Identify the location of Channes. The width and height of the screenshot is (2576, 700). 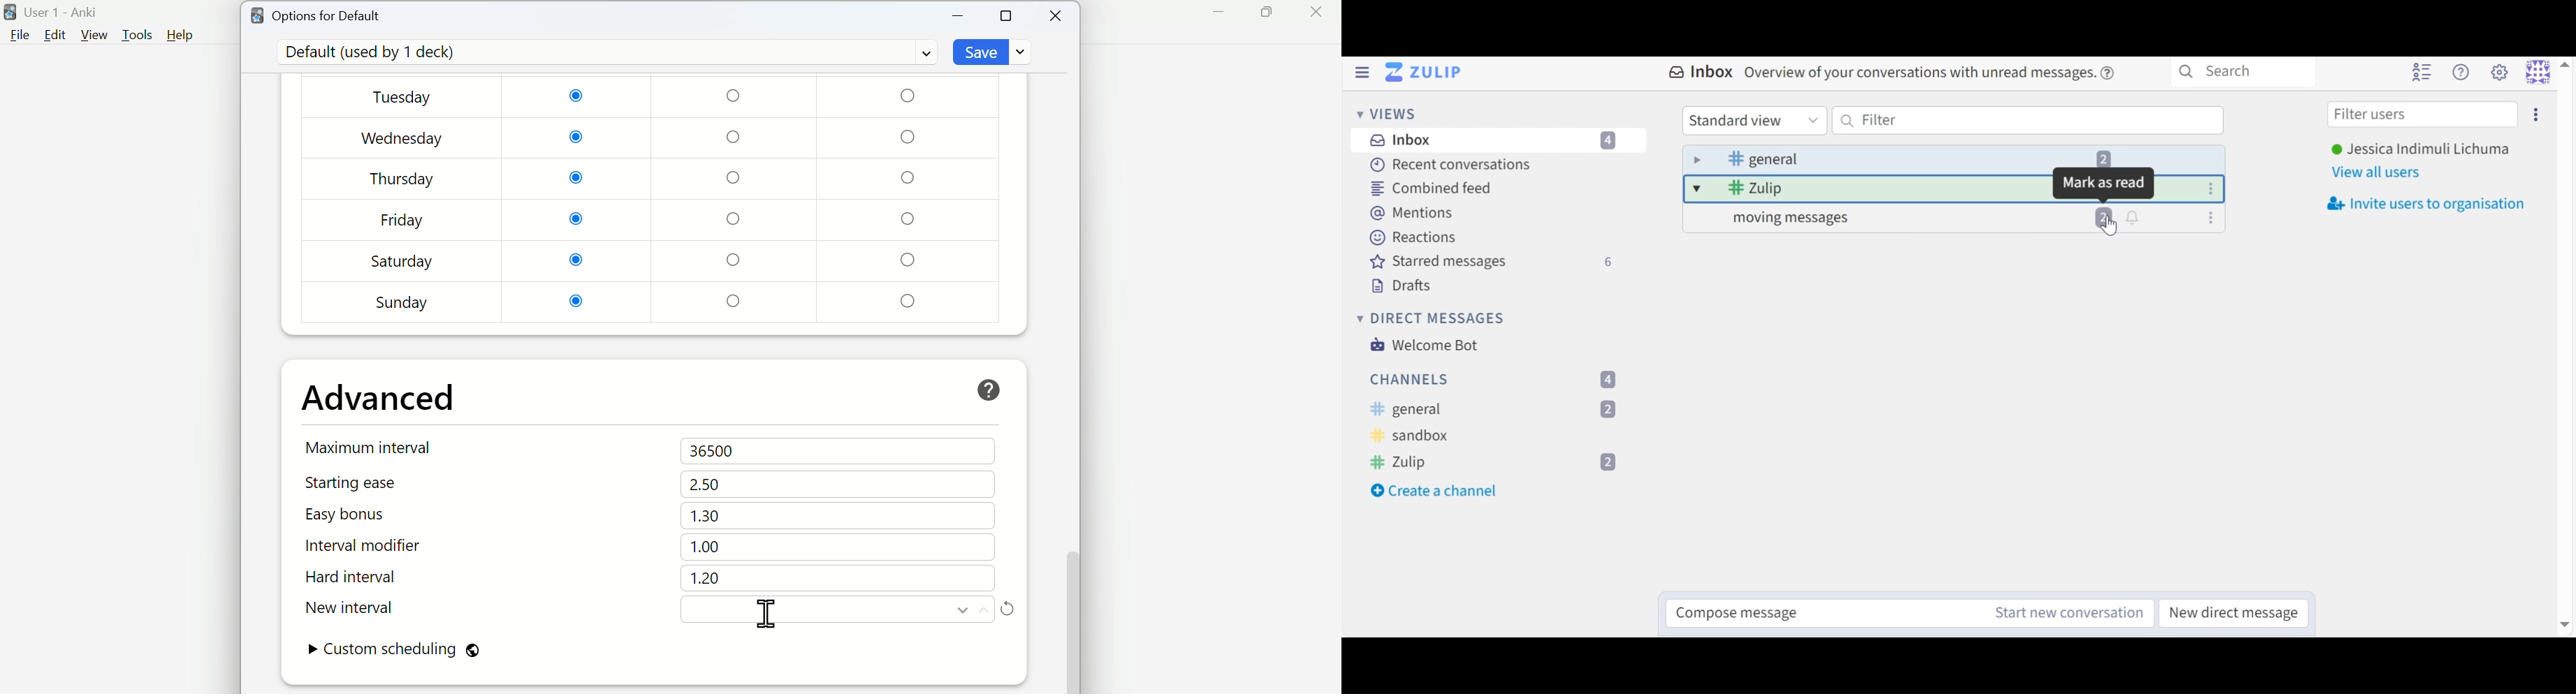
(1499, 378).